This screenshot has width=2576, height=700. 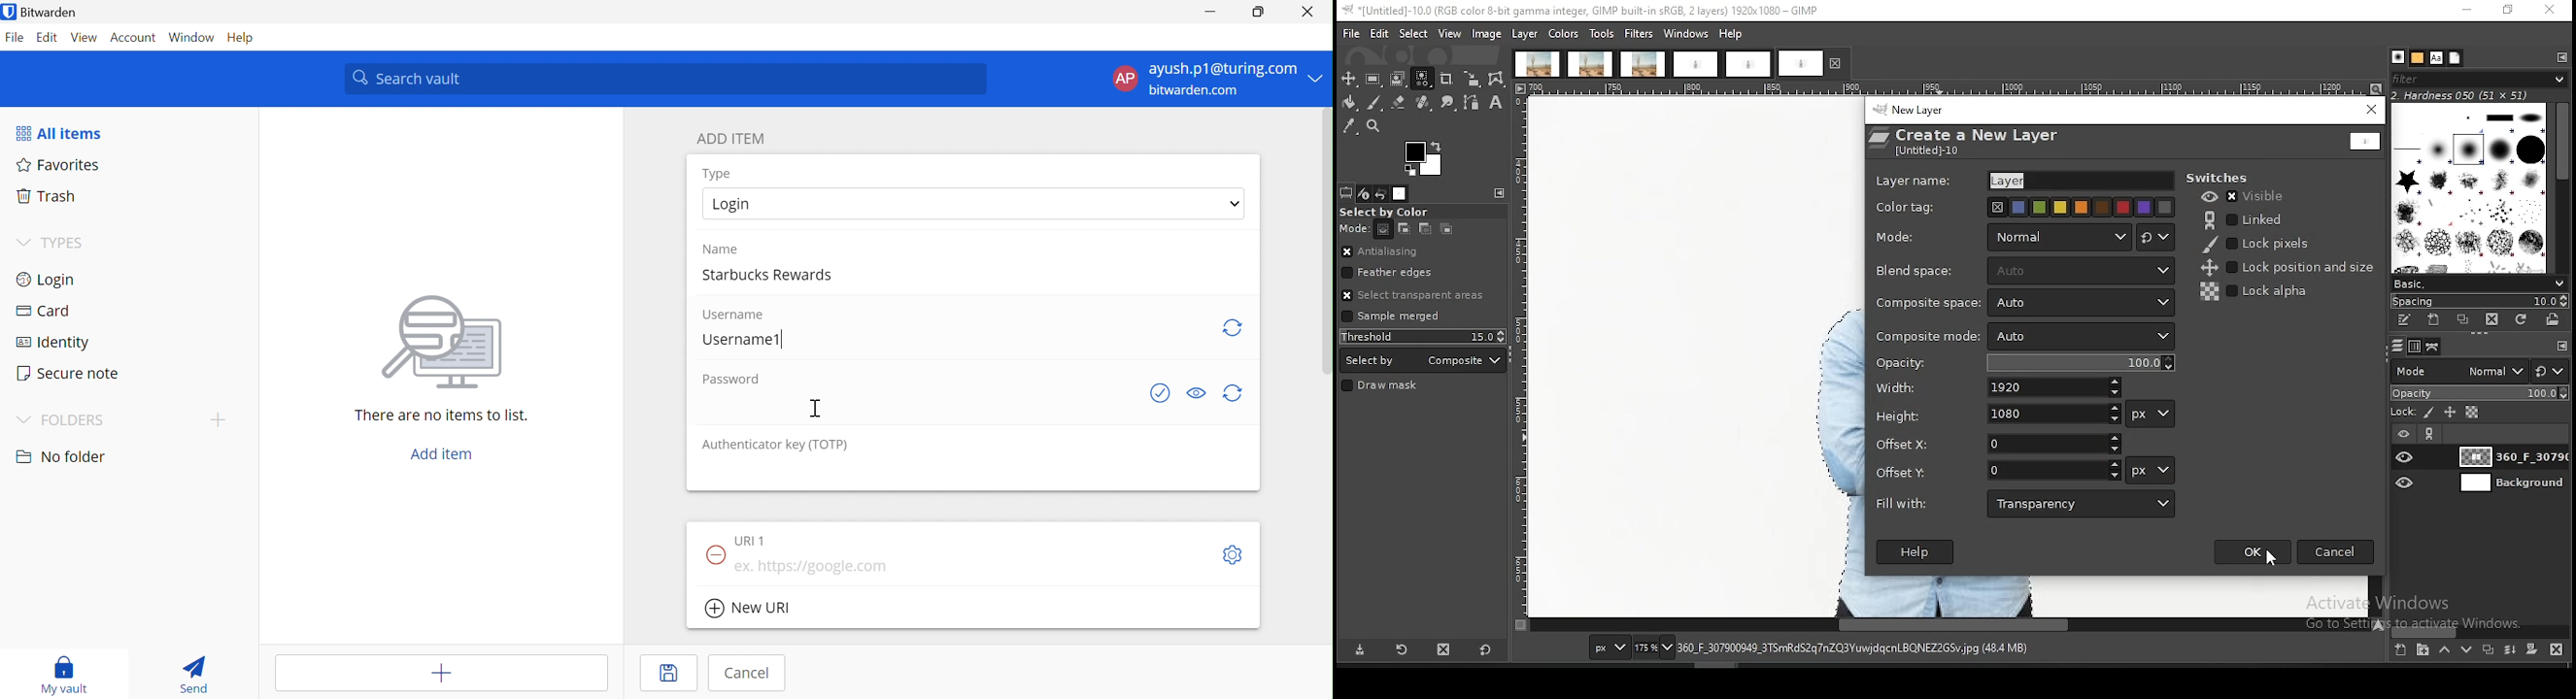 I want to click on Add item, so click(x=445, y=455).